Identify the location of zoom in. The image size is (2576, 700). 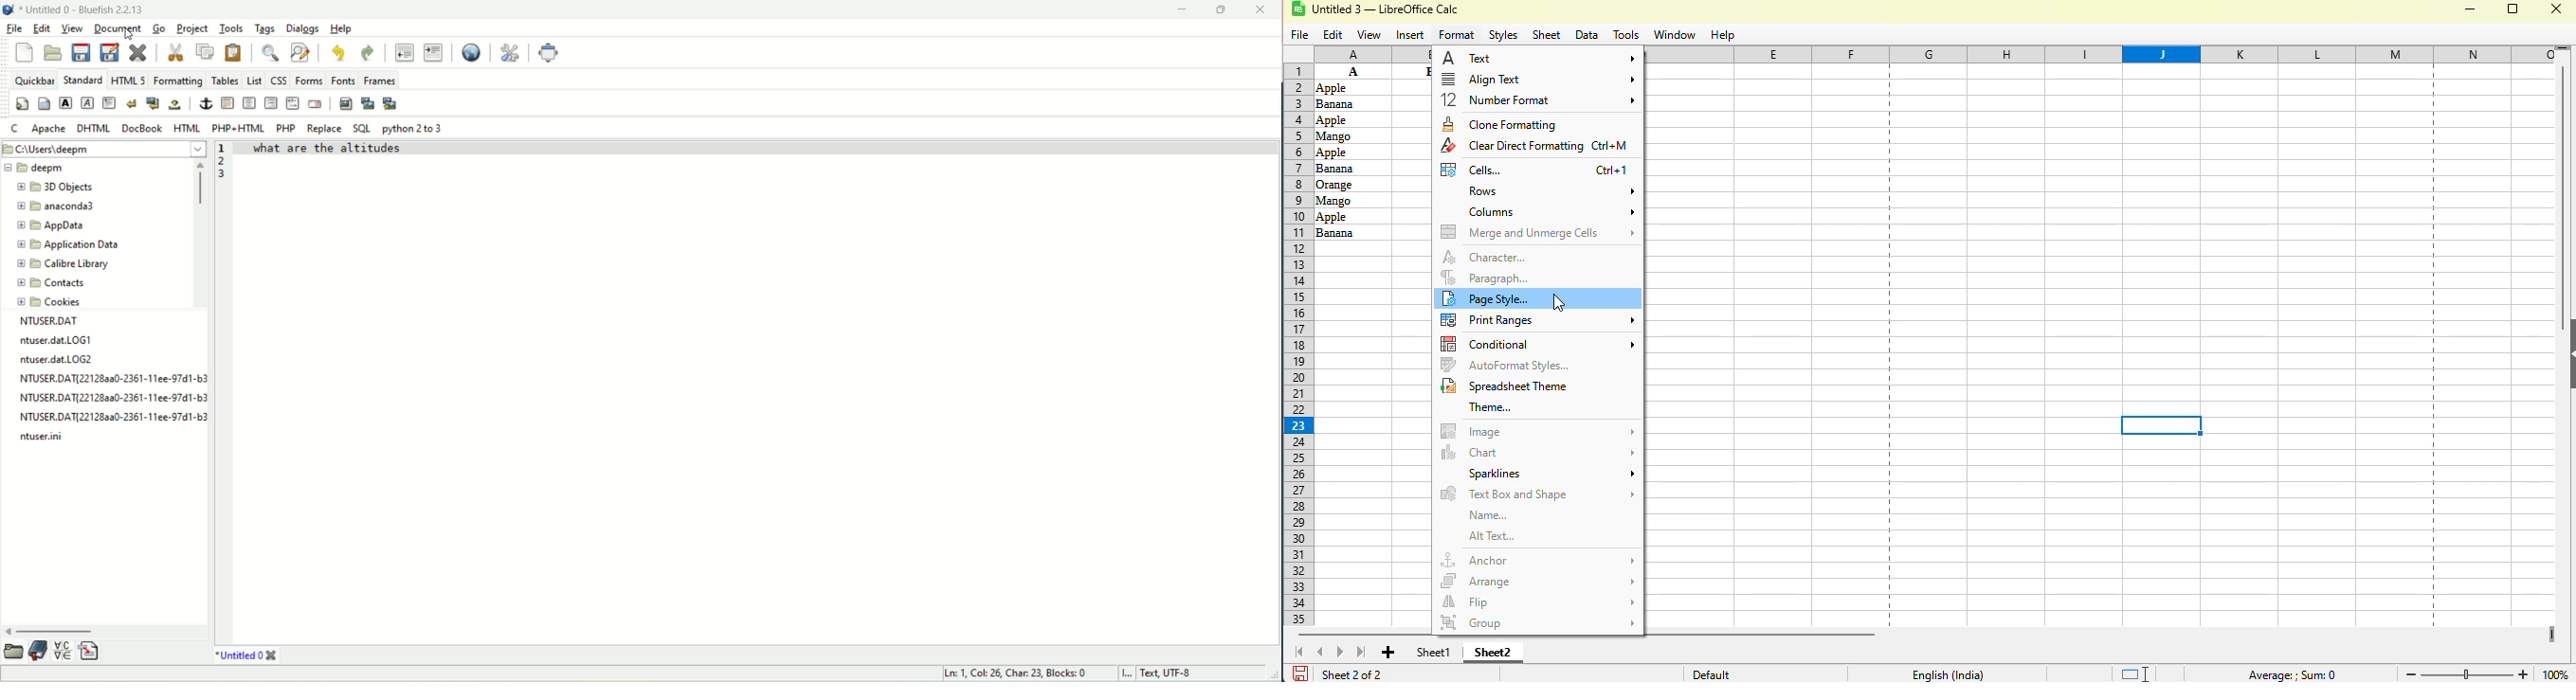
(2524, 673).